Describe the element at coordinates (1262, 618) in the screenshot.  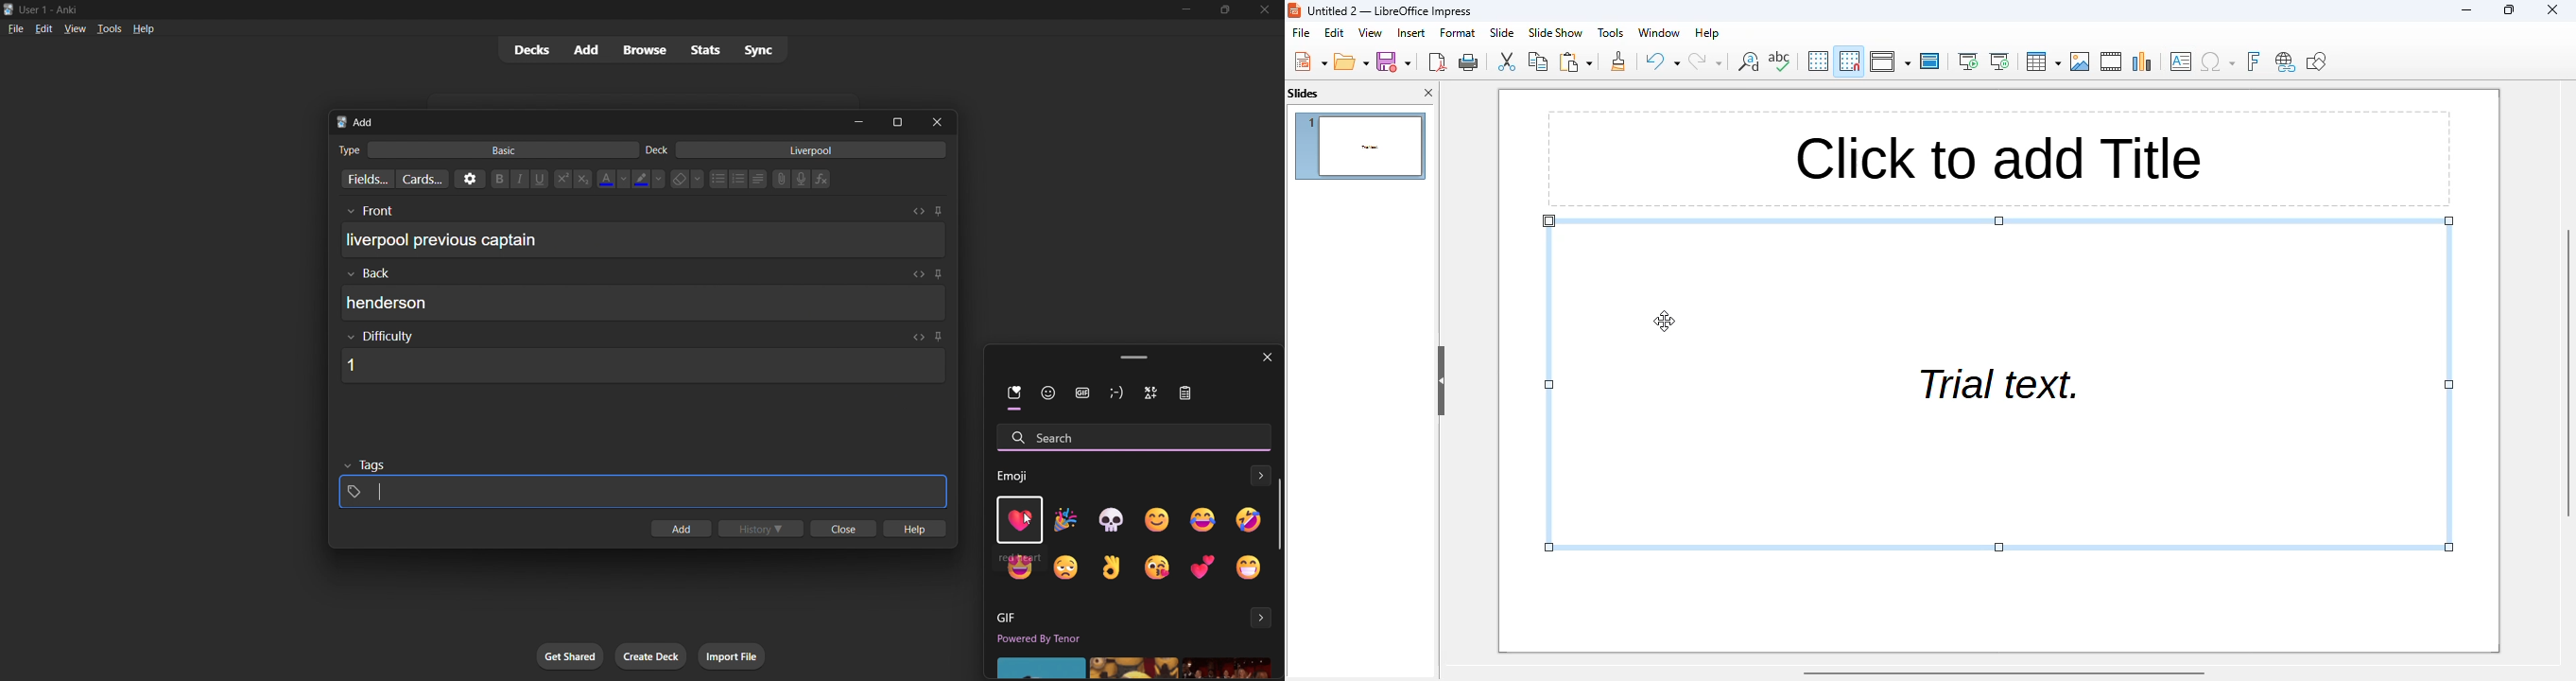
I see `expand` at that location.